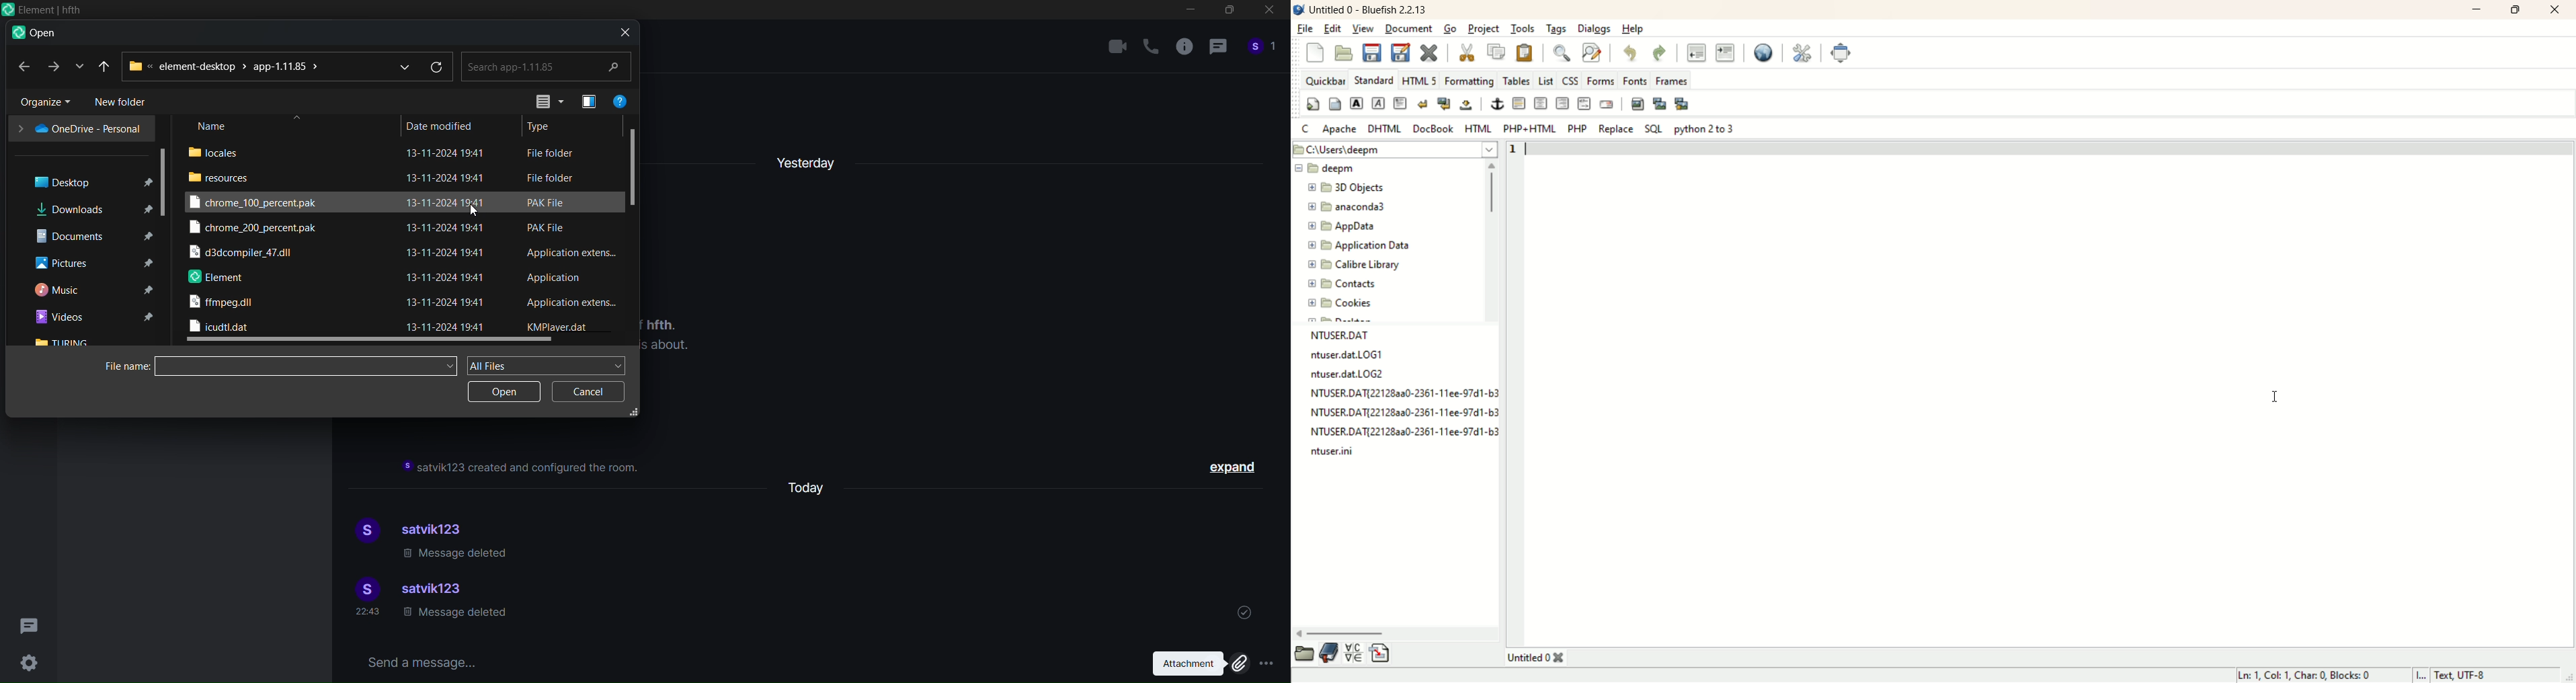 This screenshot has height=700, width=2576. I want to click on sent, so click(1244, 610).